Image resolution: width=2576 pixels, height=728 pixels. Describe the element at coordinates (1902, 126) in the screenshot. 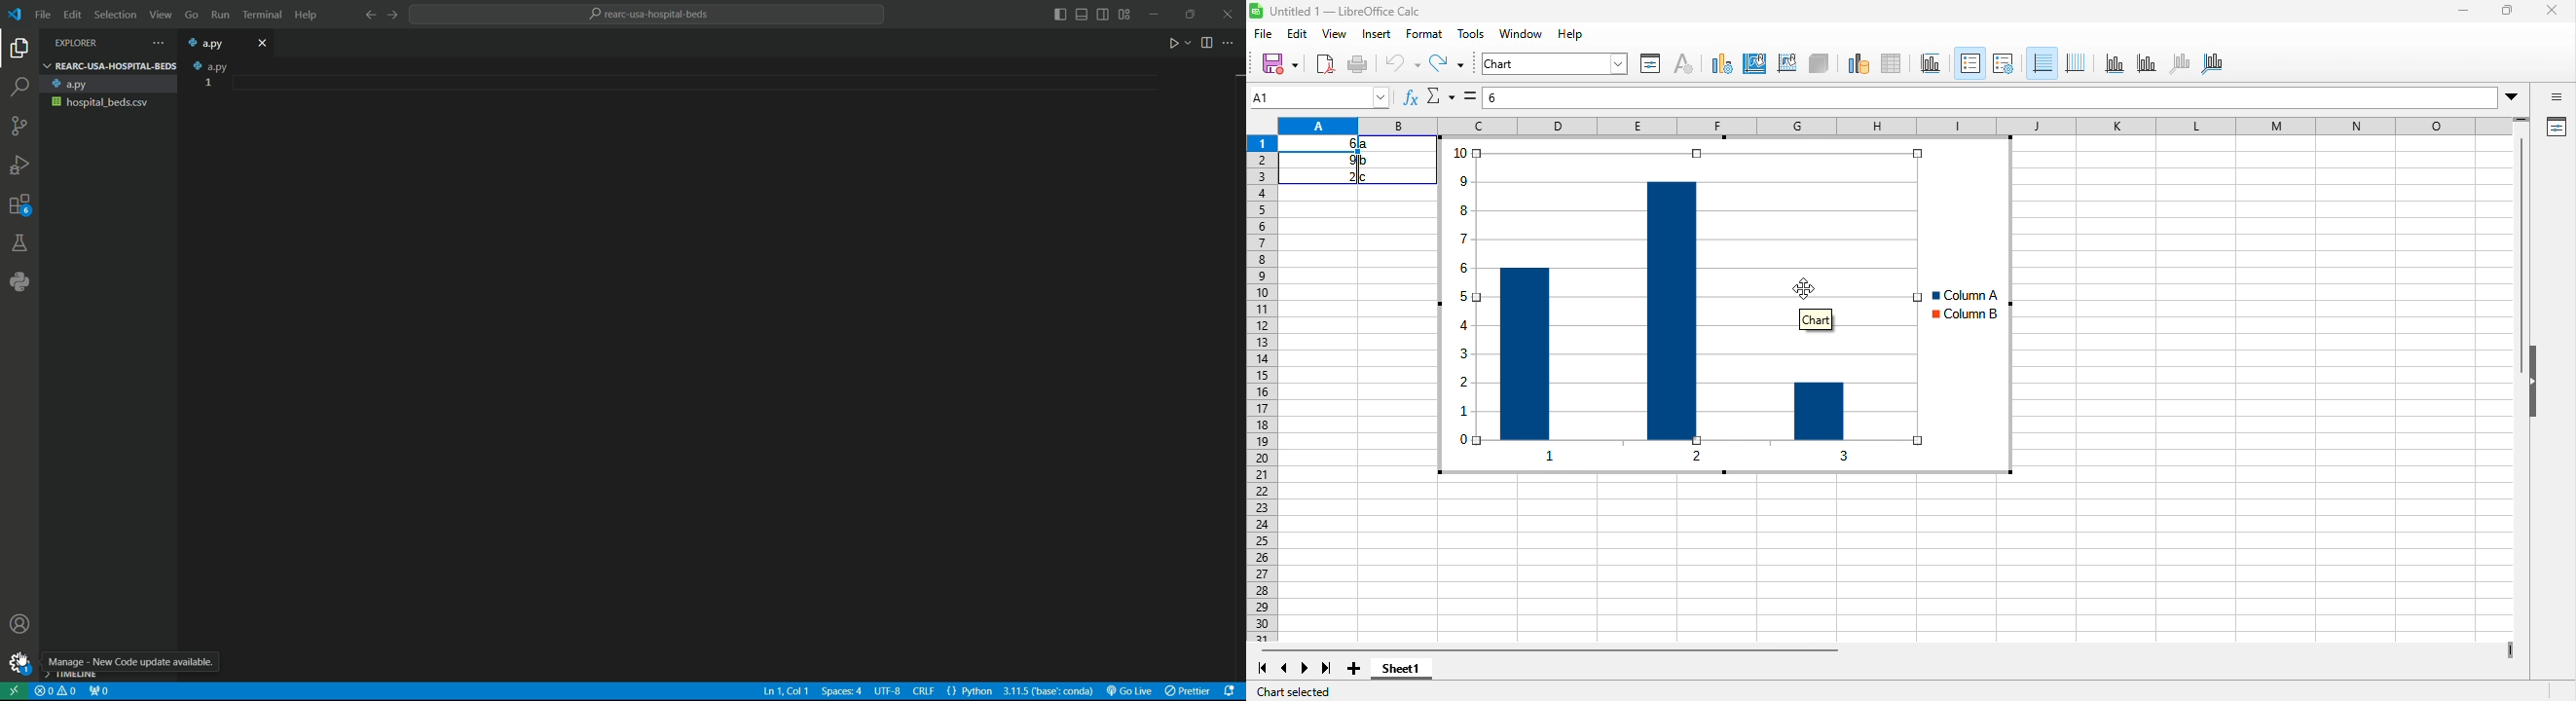

I see `column headings` at that location.